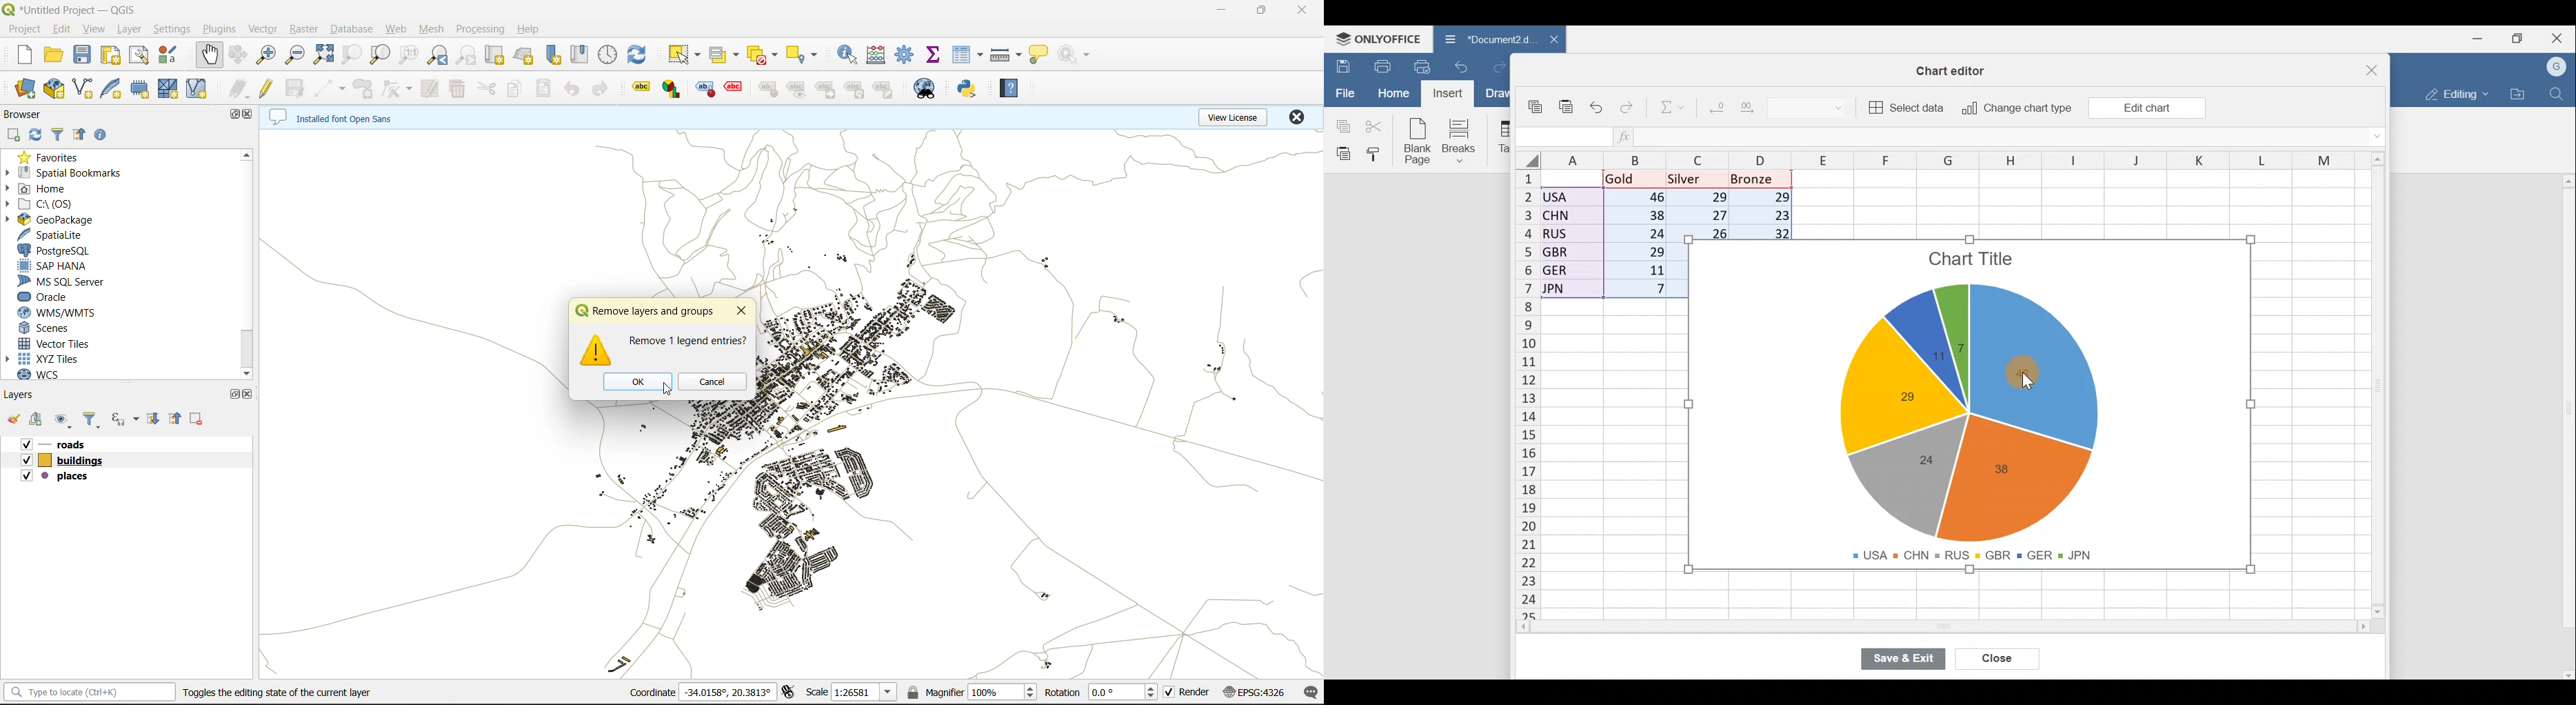  I want to click on help, so click(1009, 89).